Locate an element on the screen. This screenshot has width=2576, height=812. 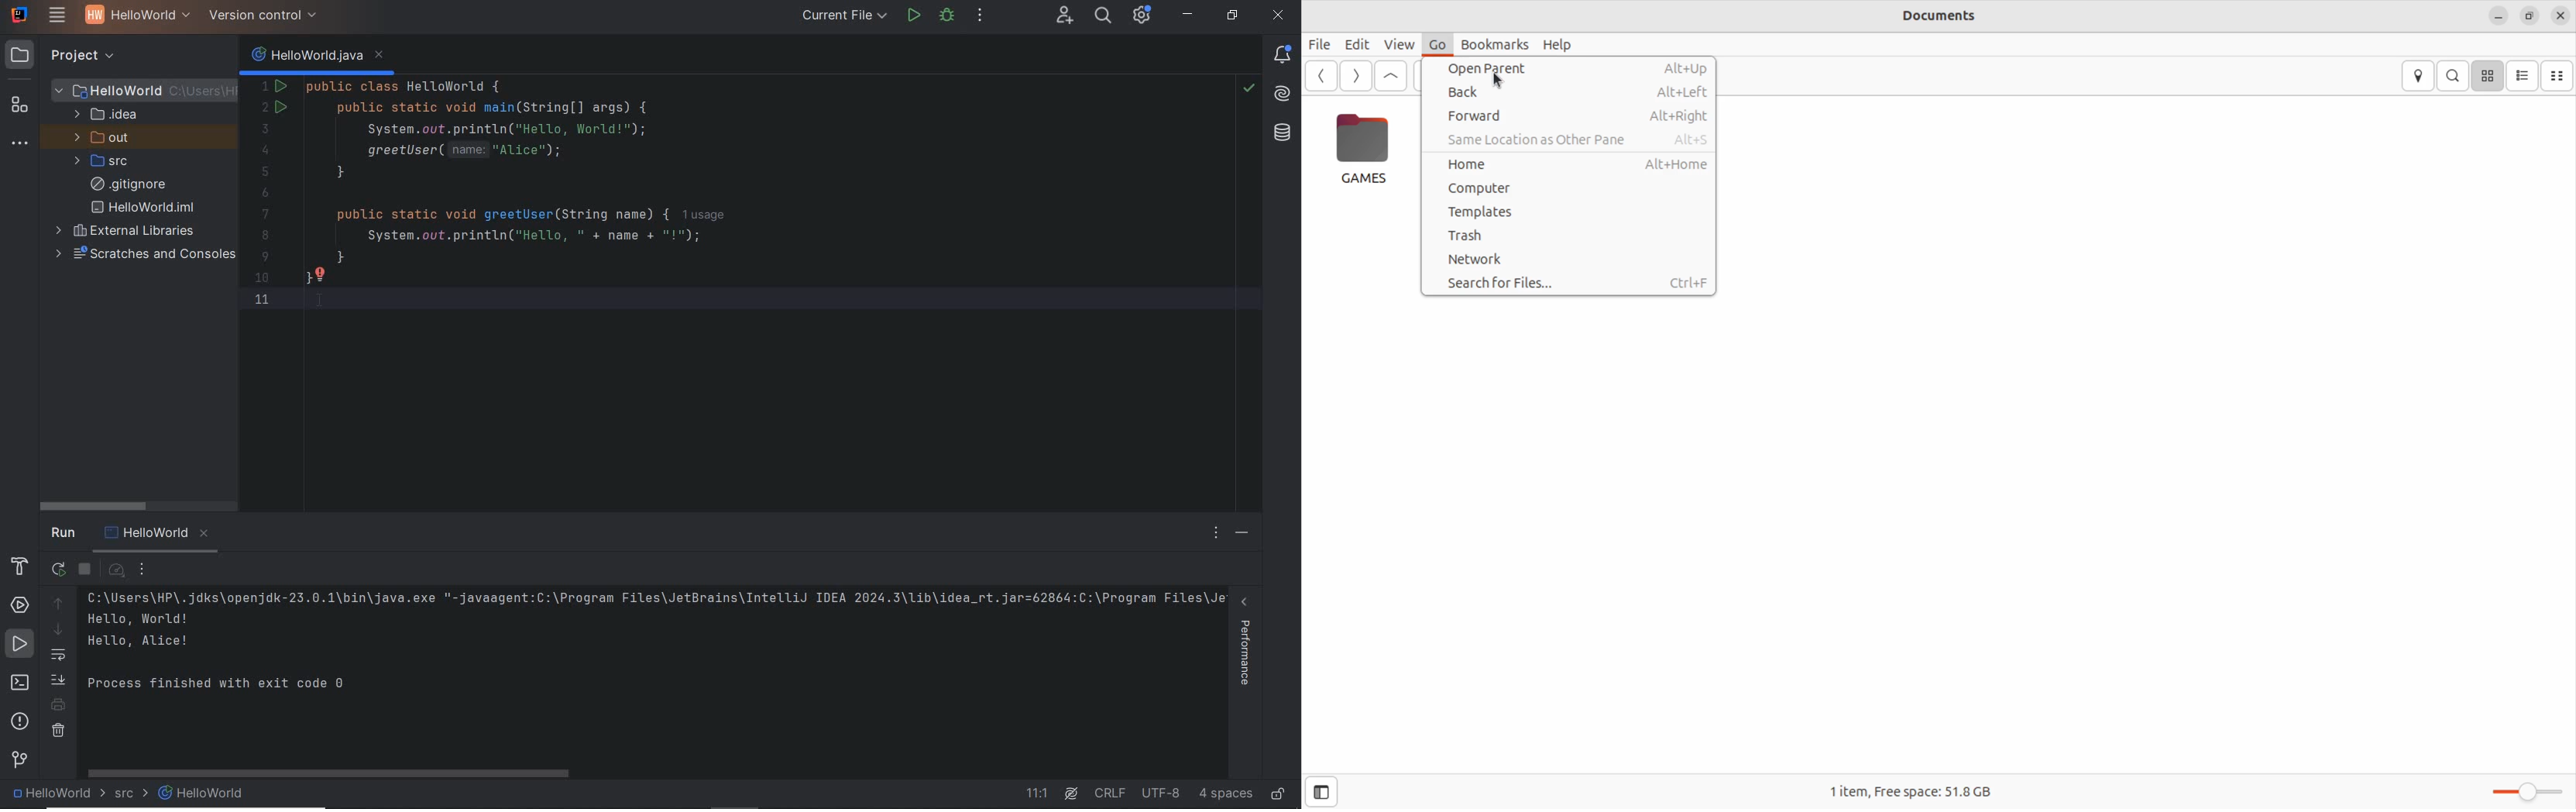
restore is located at coordinates (1231, 15).